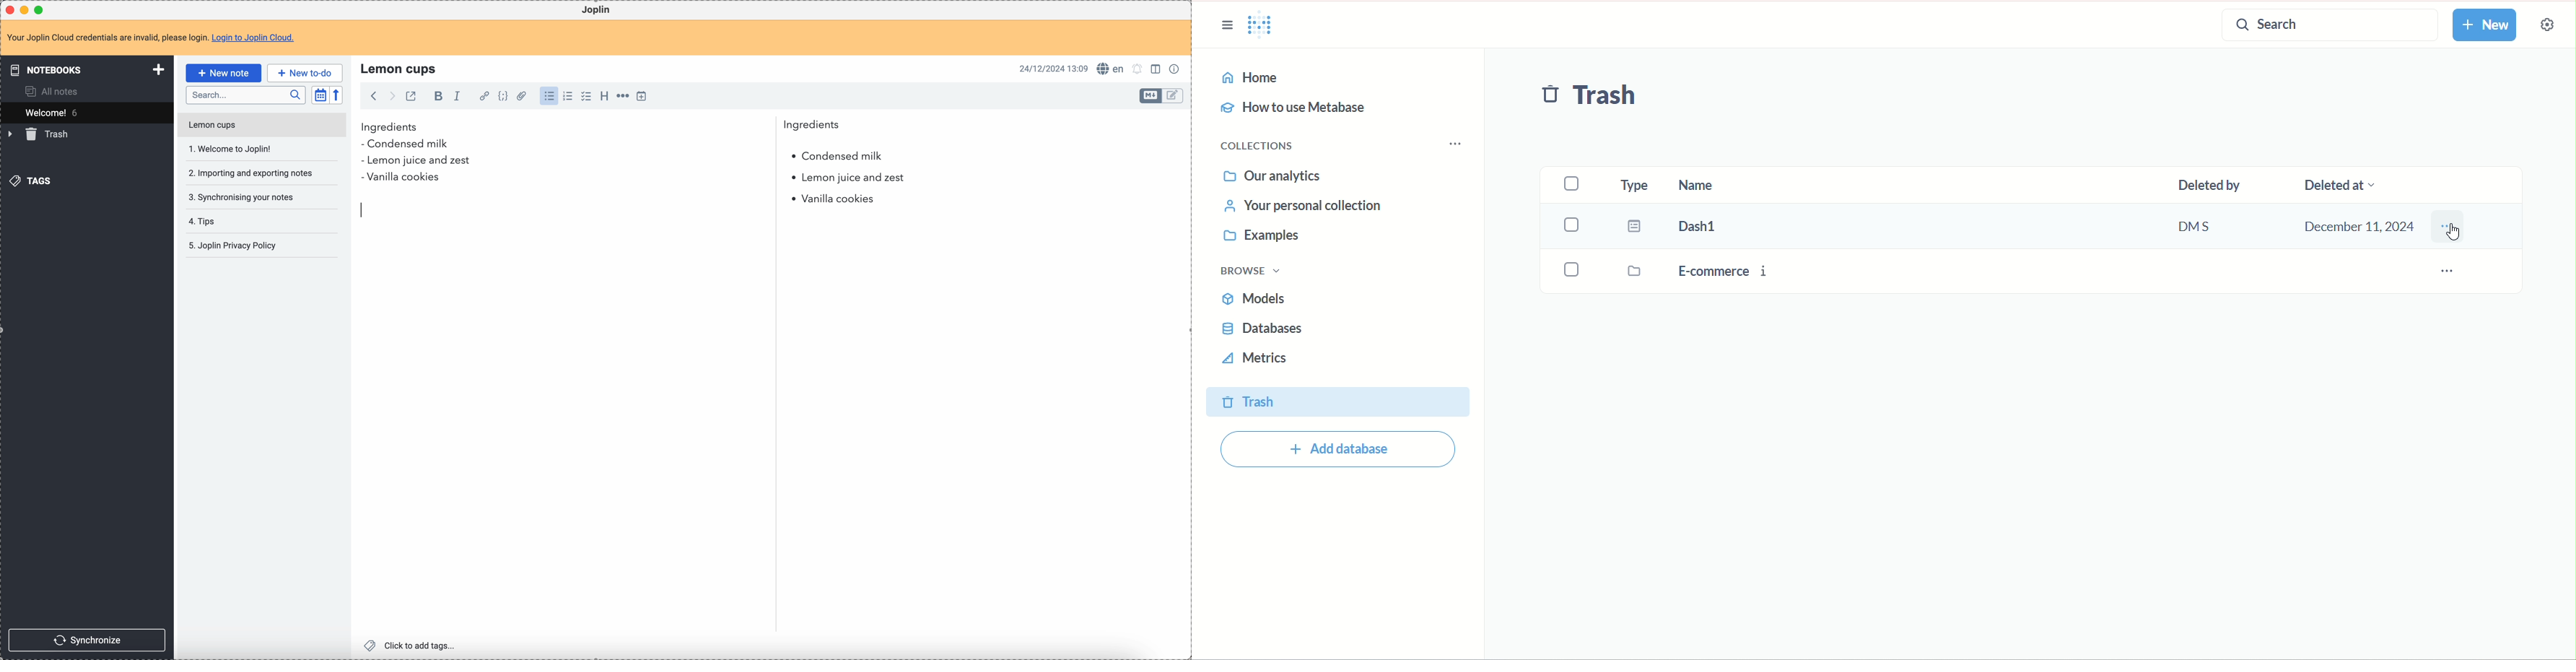 The height and width of the screenshot is (672, 2576). Describe the element at coordinates (621, 97) in the screenshot. I see `horizontal rule` at that location.